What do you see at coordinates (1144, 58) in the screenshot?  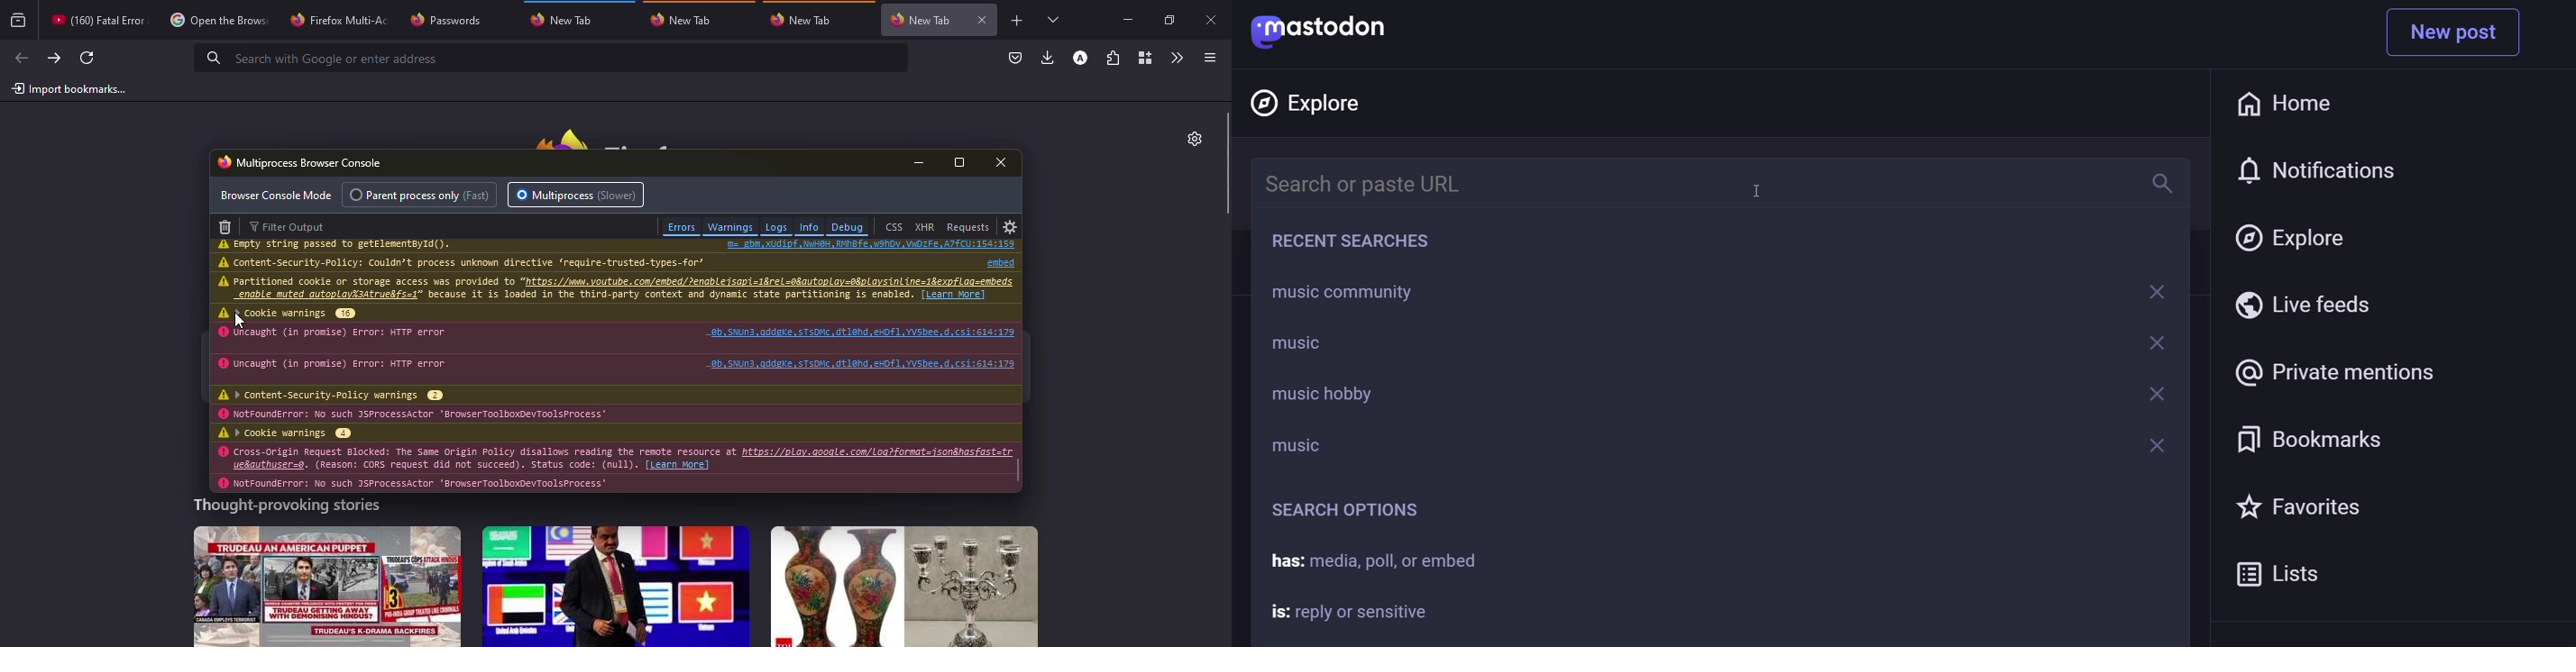 I see `container` at bounding box center [1144, 58].